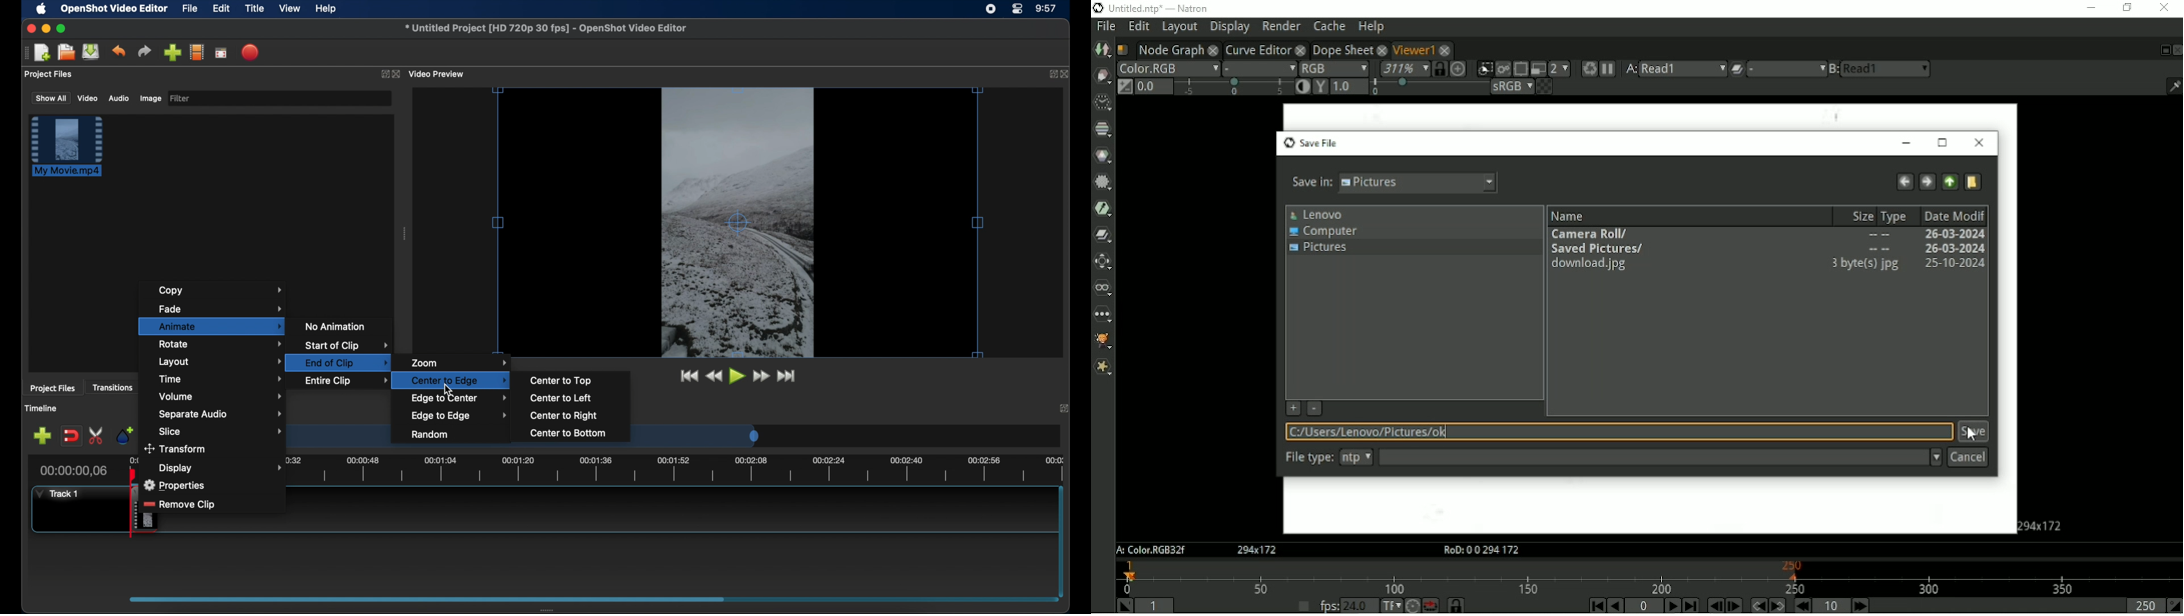  I want to click on layout menu, so click(221, 362).